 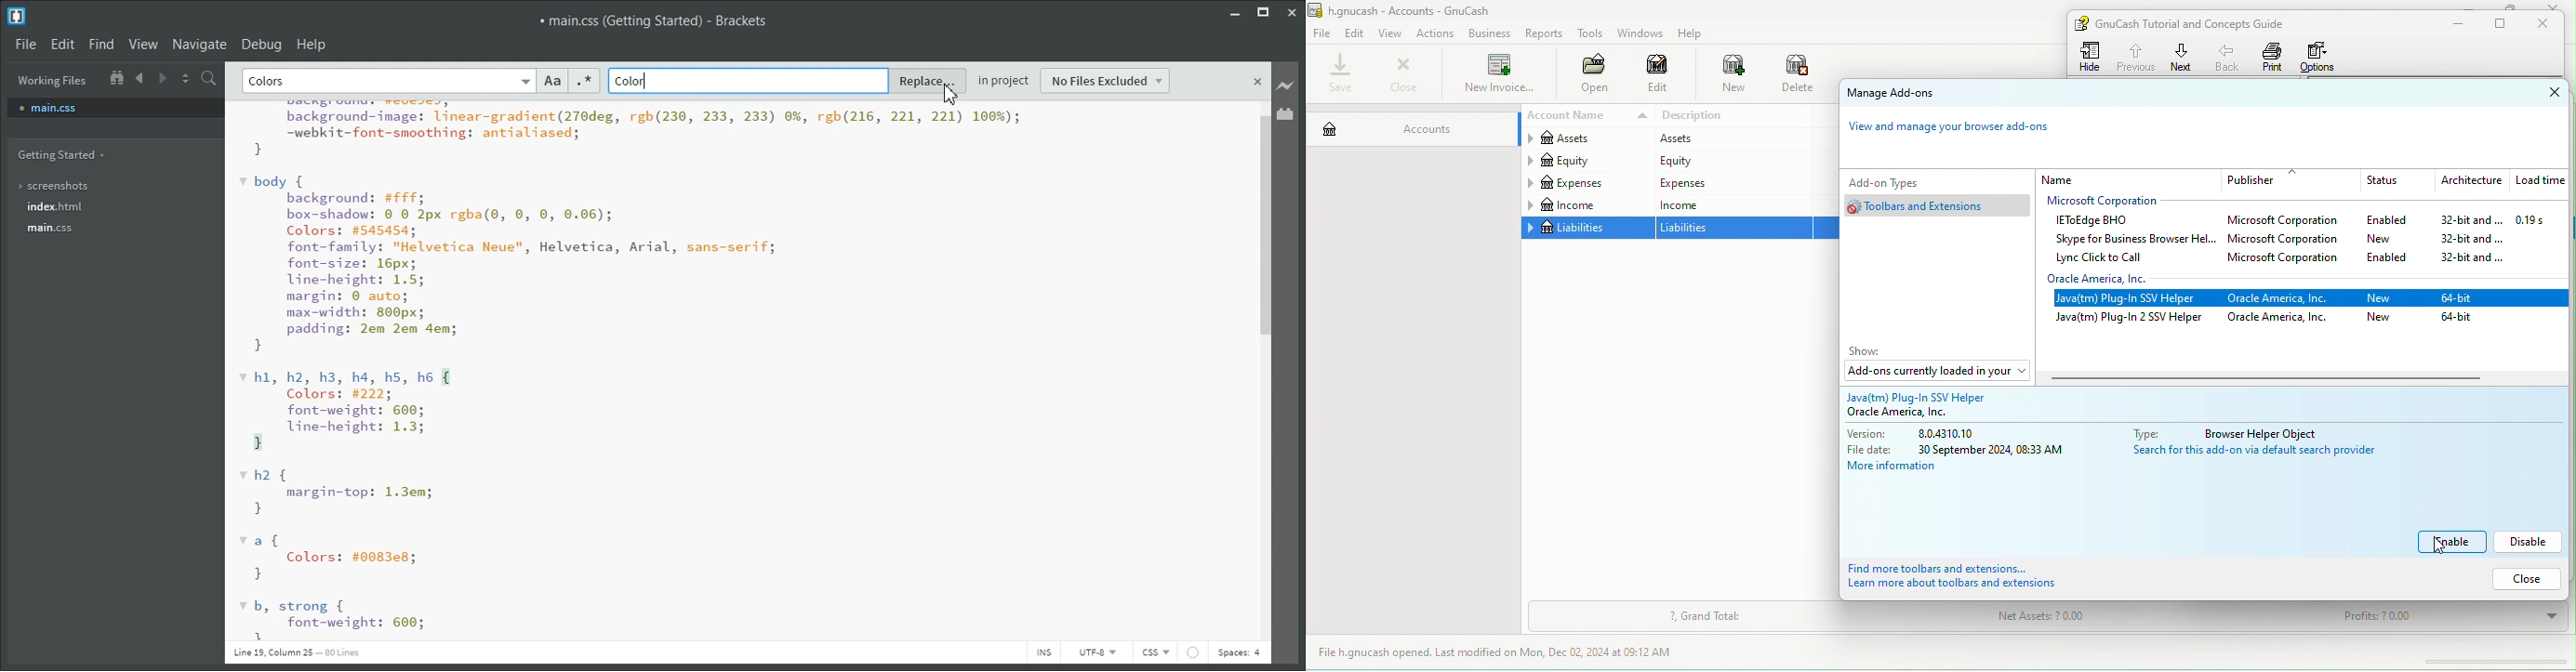 I want to click on load time, so click(x=2538, y=181).